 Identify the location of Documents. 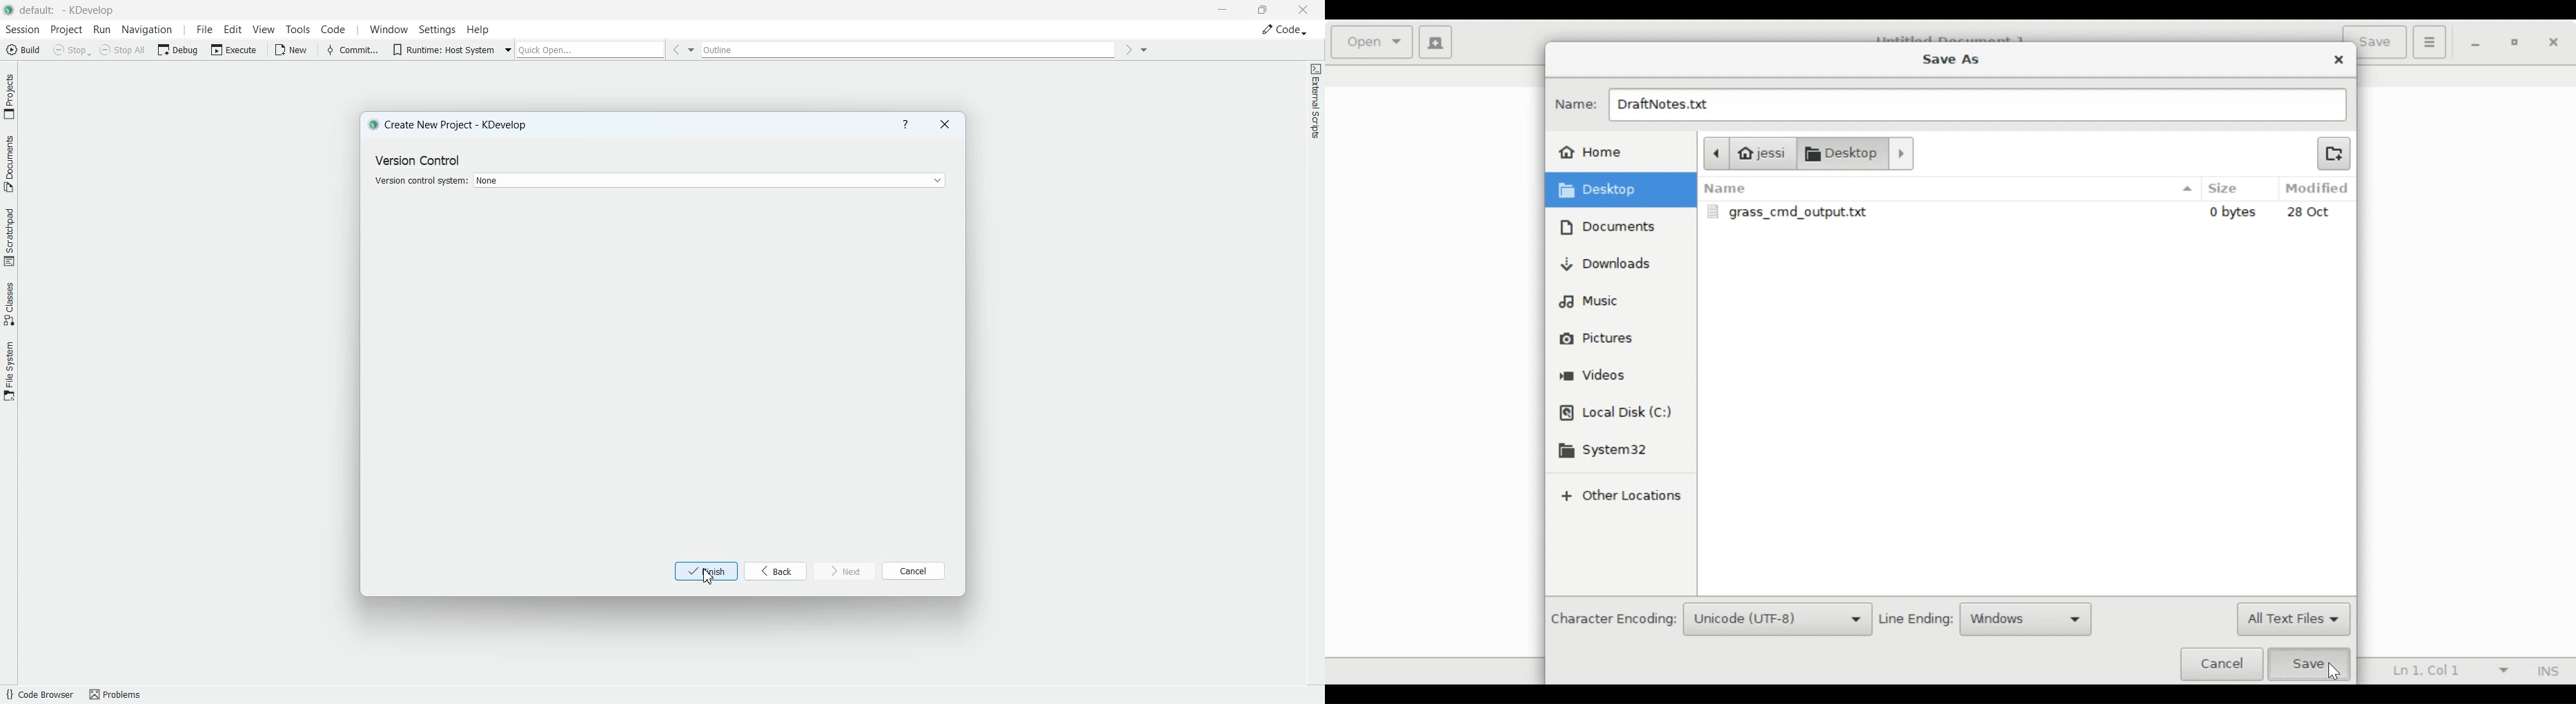
(1612, 227).